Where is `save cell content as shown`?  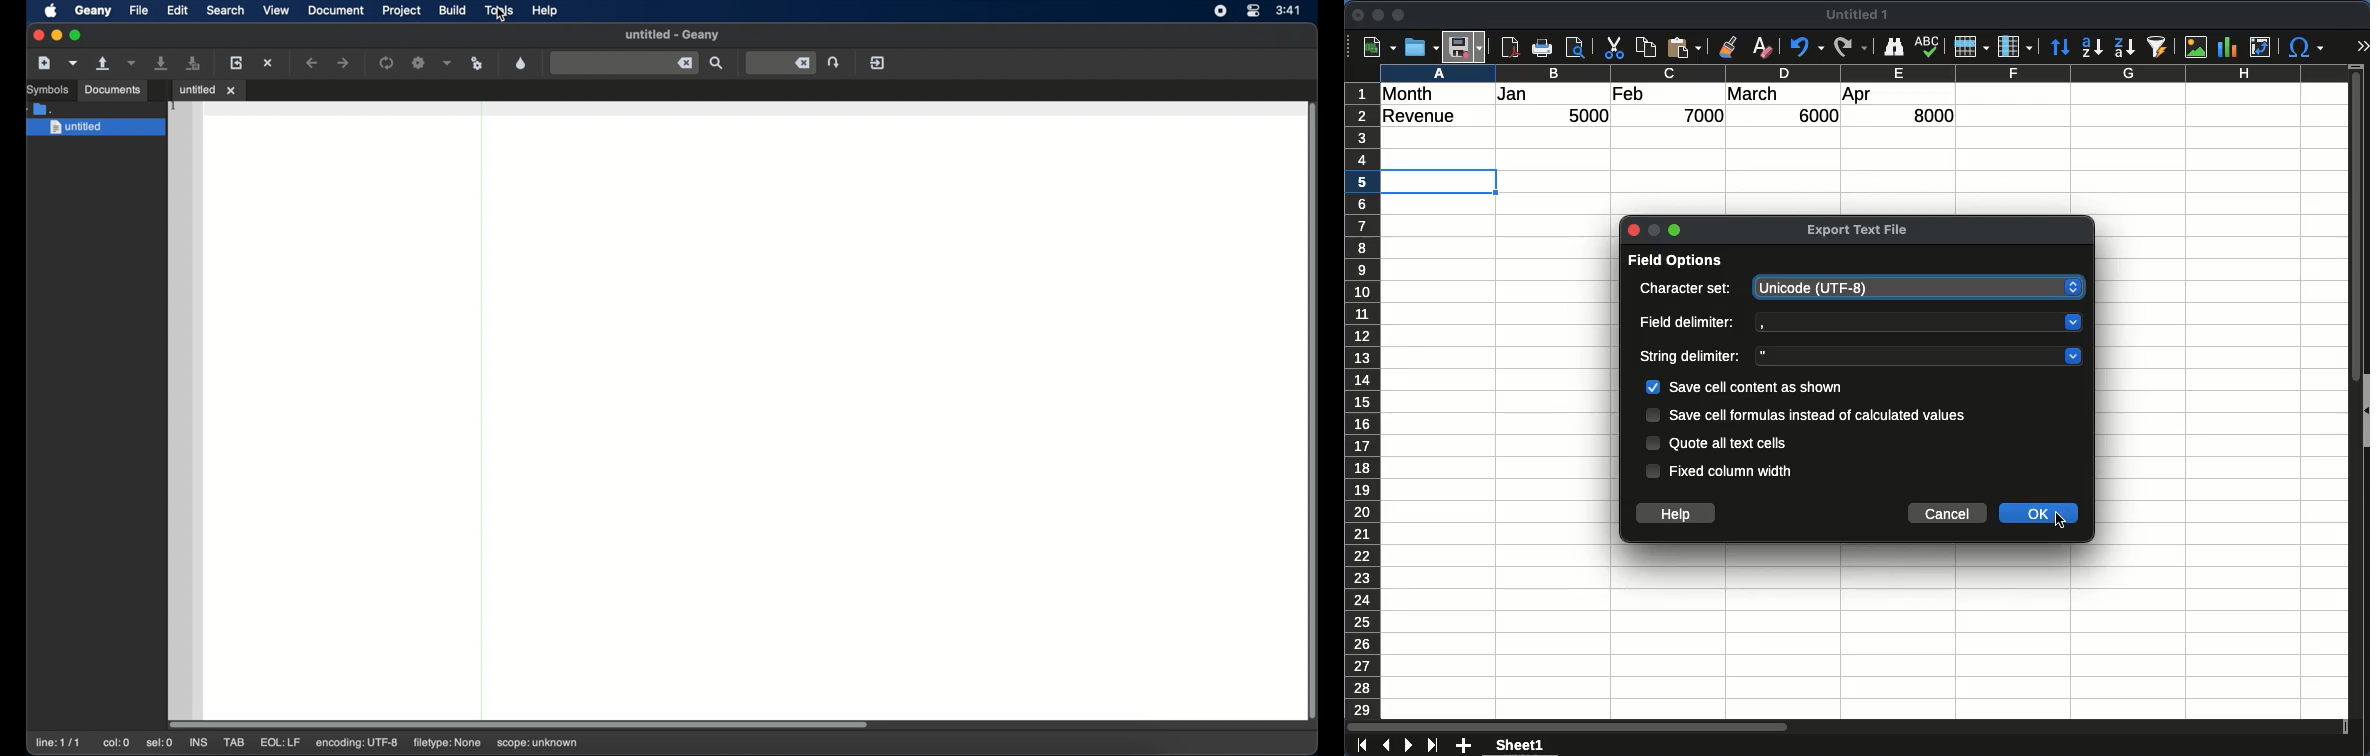
save cell content as shown is located at coordinates (1761, 387).